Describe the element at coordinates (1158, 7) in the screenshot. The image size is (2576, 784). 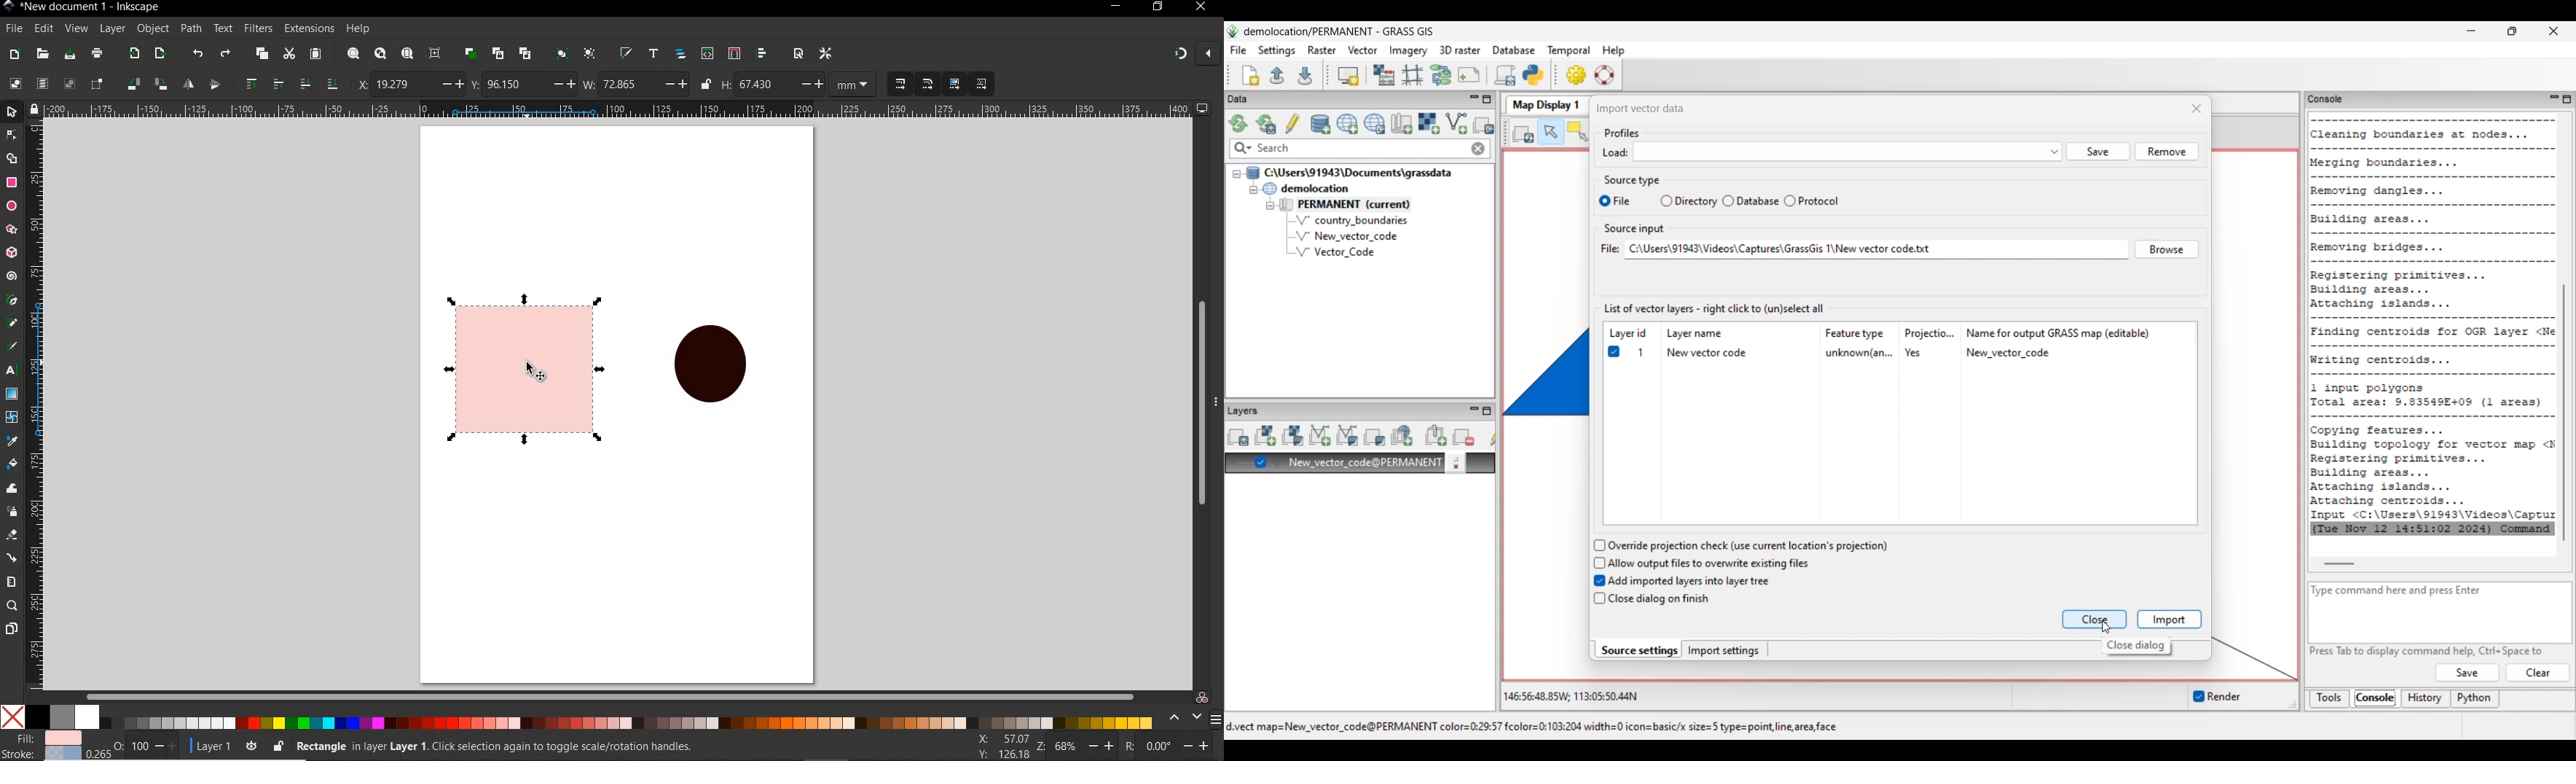
I see `restore` at that location.